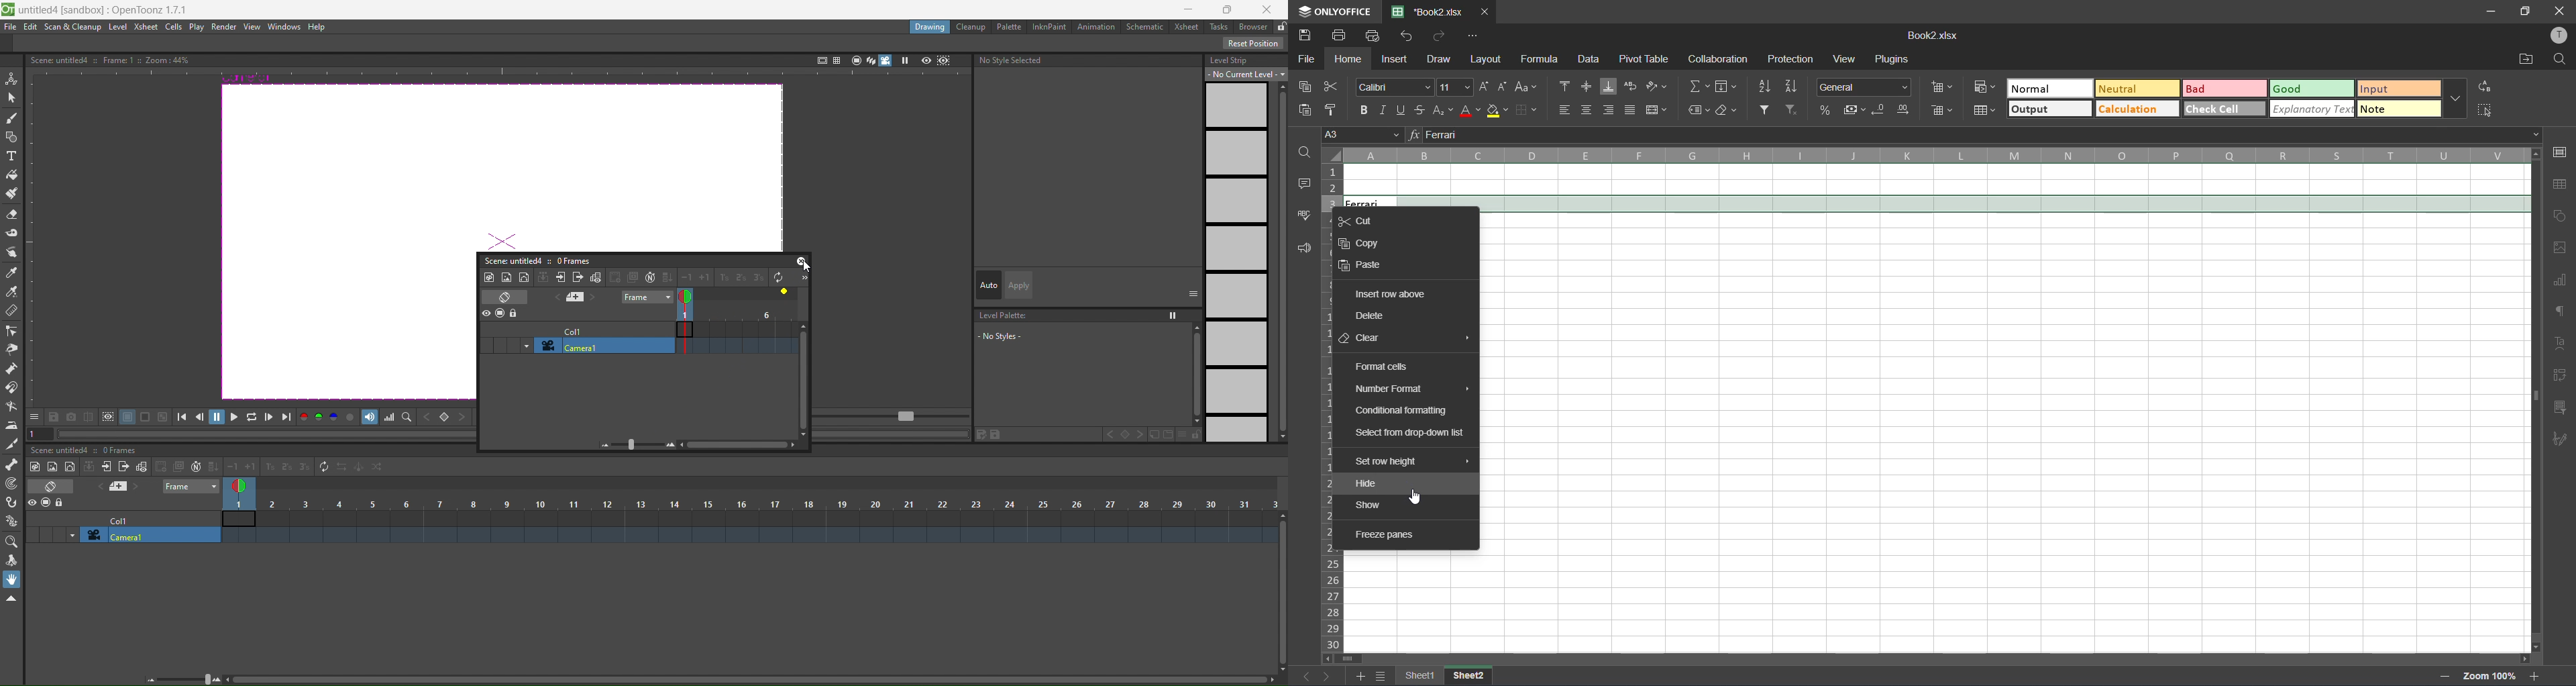  What do you see at coordinates (1631, 108) in the screenshot?
I see `justified` at bounding box center [1631, 108].